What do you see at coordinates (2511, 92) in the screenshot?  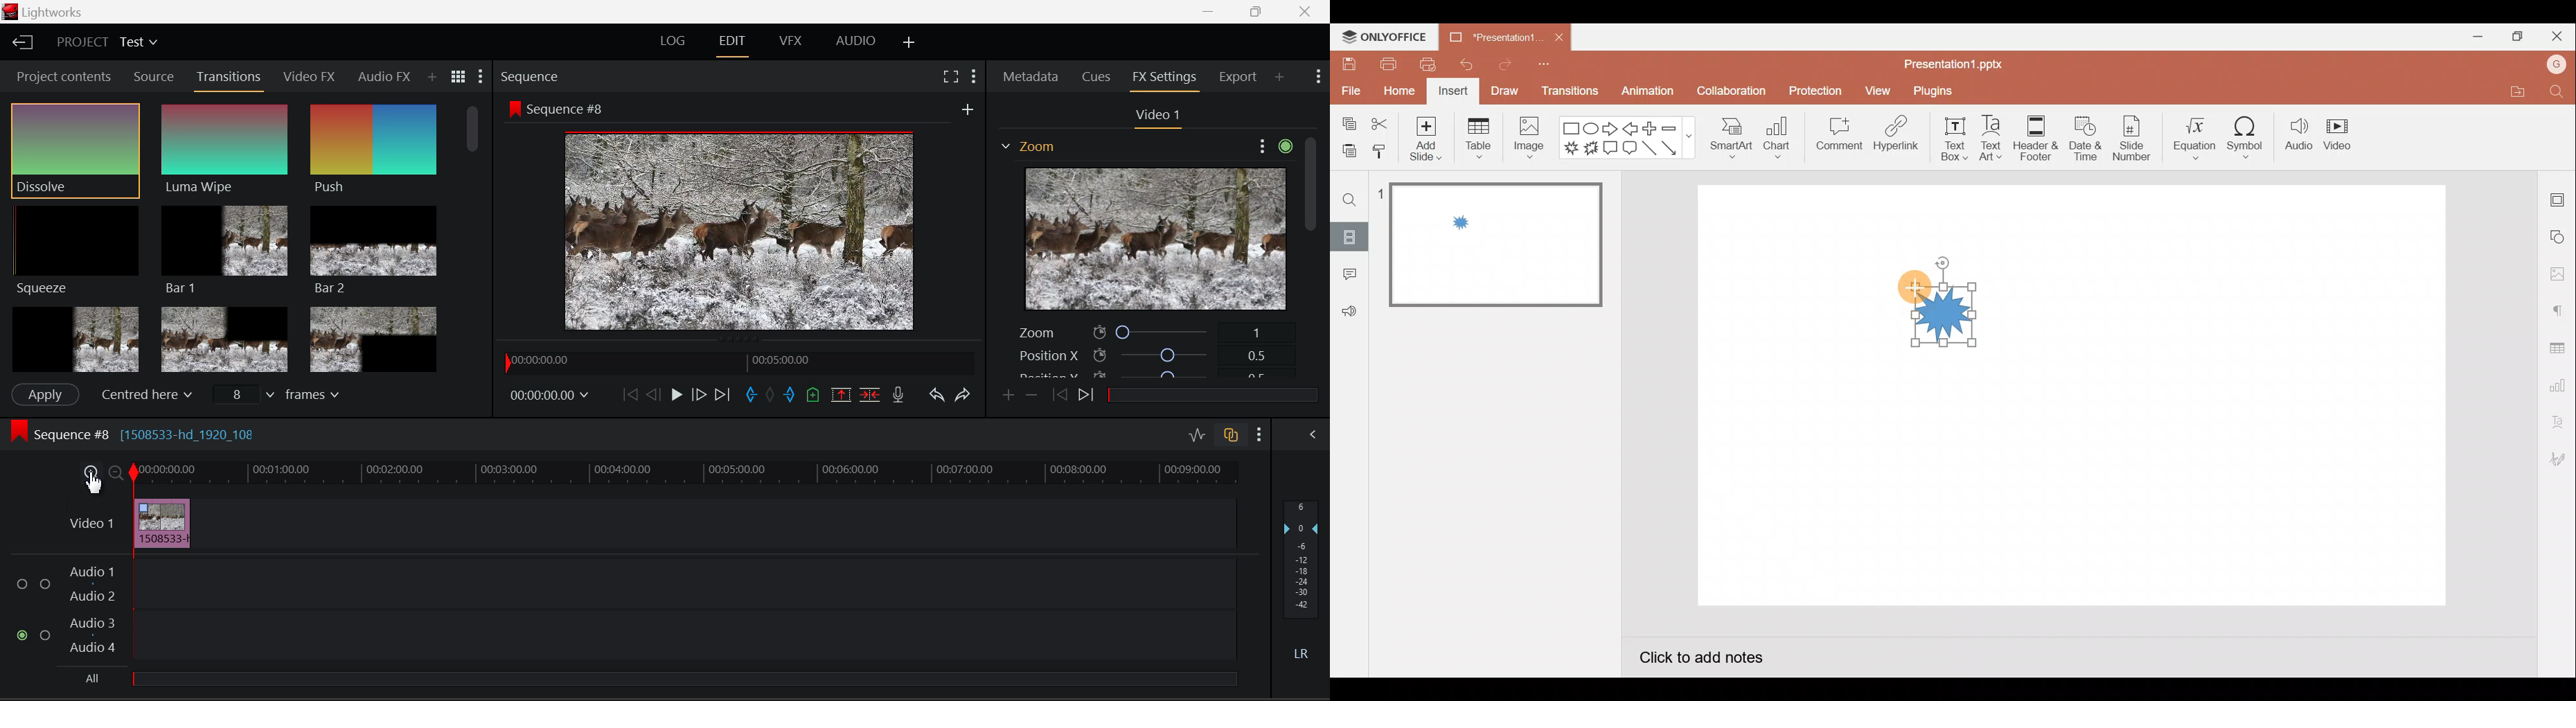 I see `Open file location` at bounding box center [2511, 92].